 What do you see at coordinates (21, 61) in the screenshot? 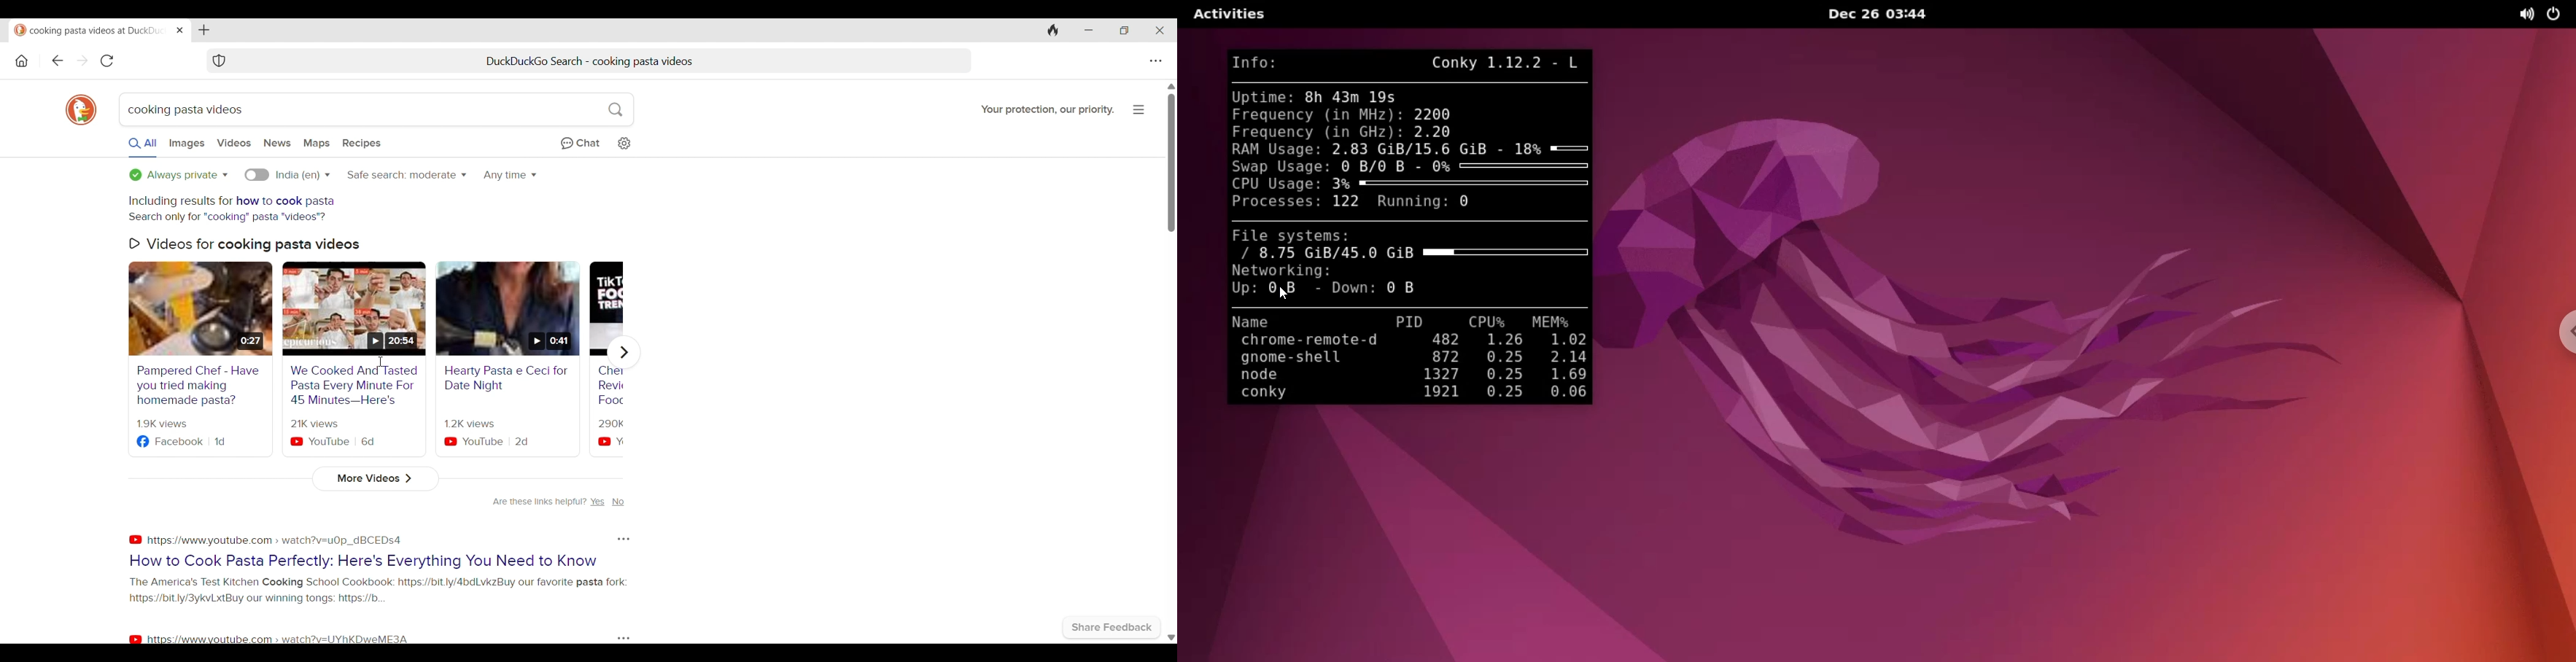
I see `Home` at bounding box center [21, 61].